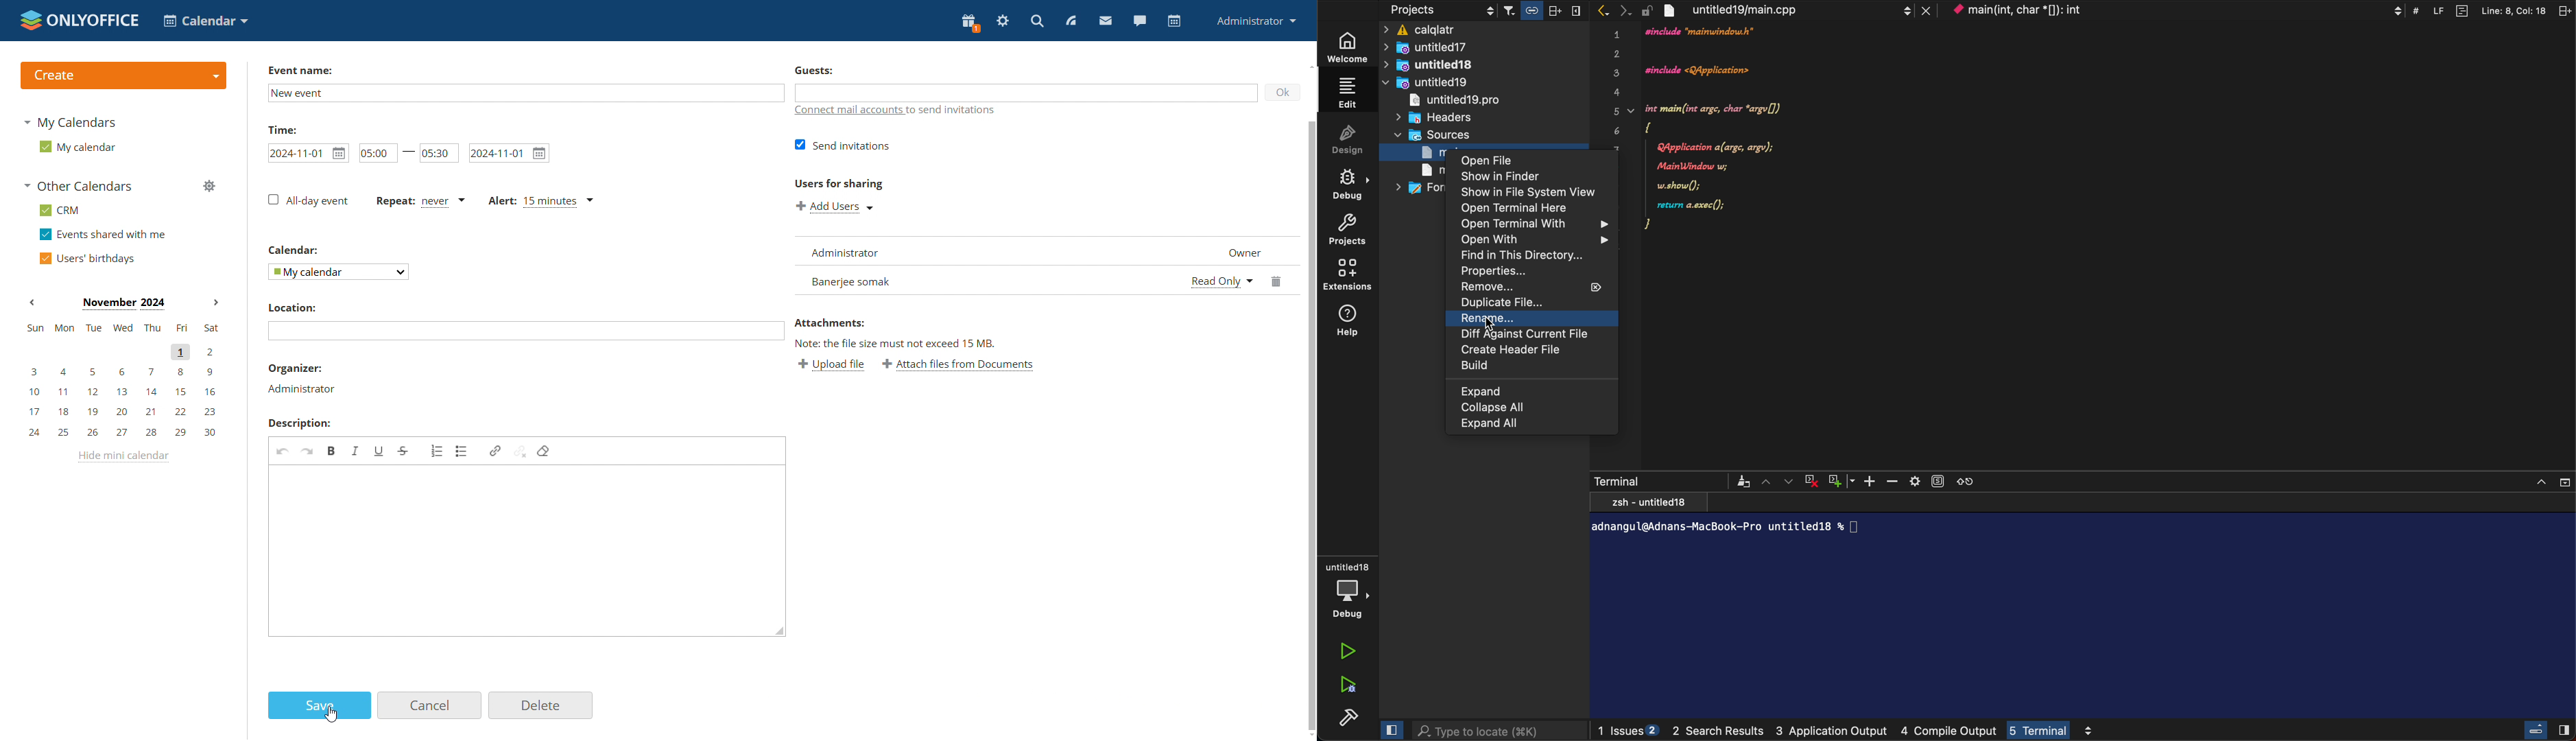 This screenshot has width=2576, height=756. I want to click on , so click(1521, 408).